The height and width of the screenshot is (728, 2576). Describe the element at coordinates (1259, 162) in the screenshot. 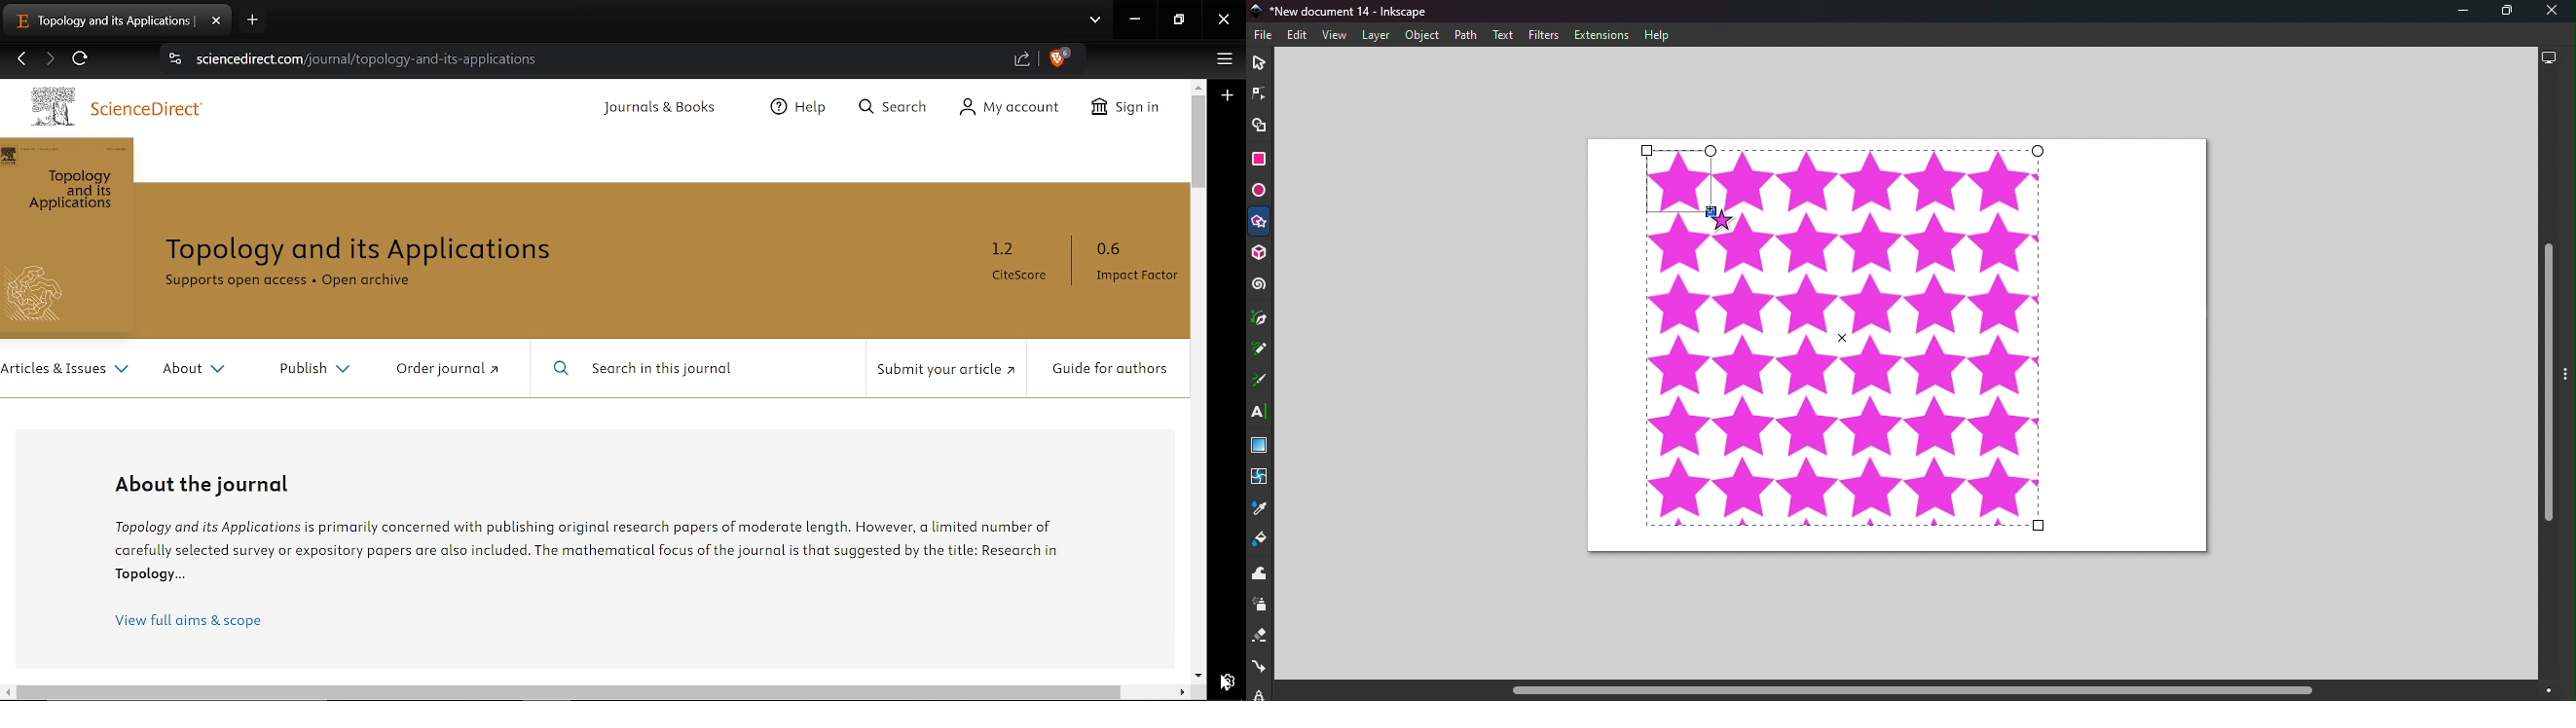

I see `Rectangle tool` at that location.